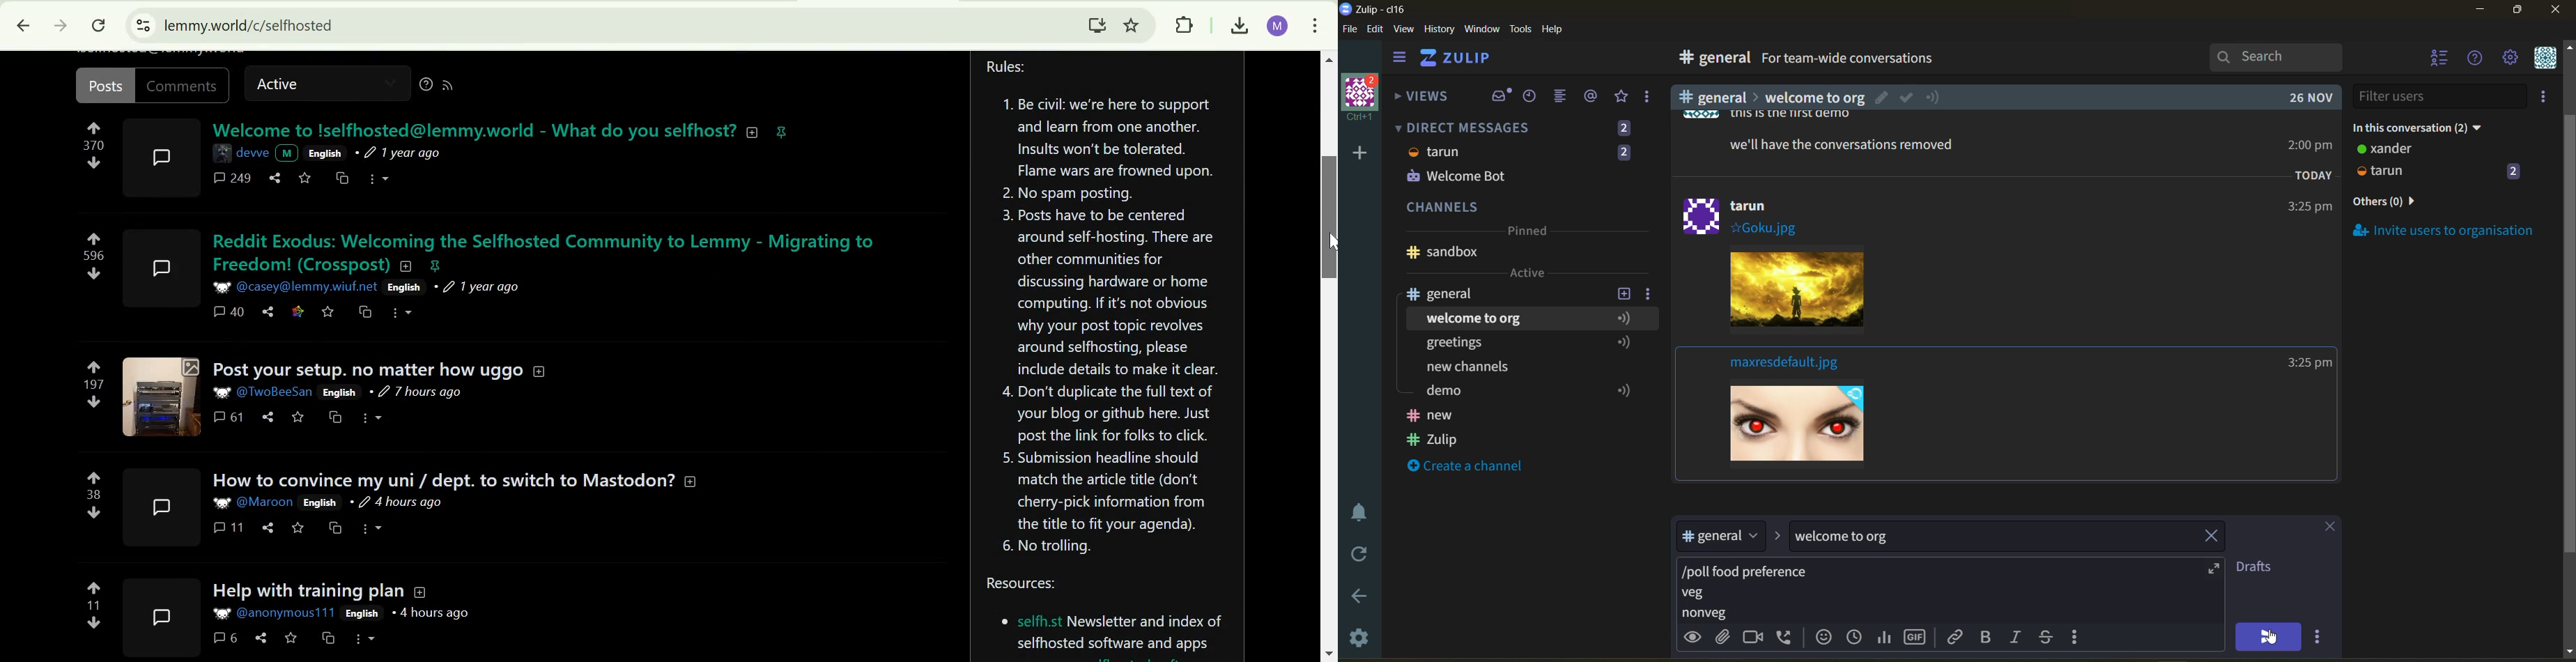  What do you see at coordinates (1529, 273) in the screenshot?
I see `active` at bounding box center [1529, 273].